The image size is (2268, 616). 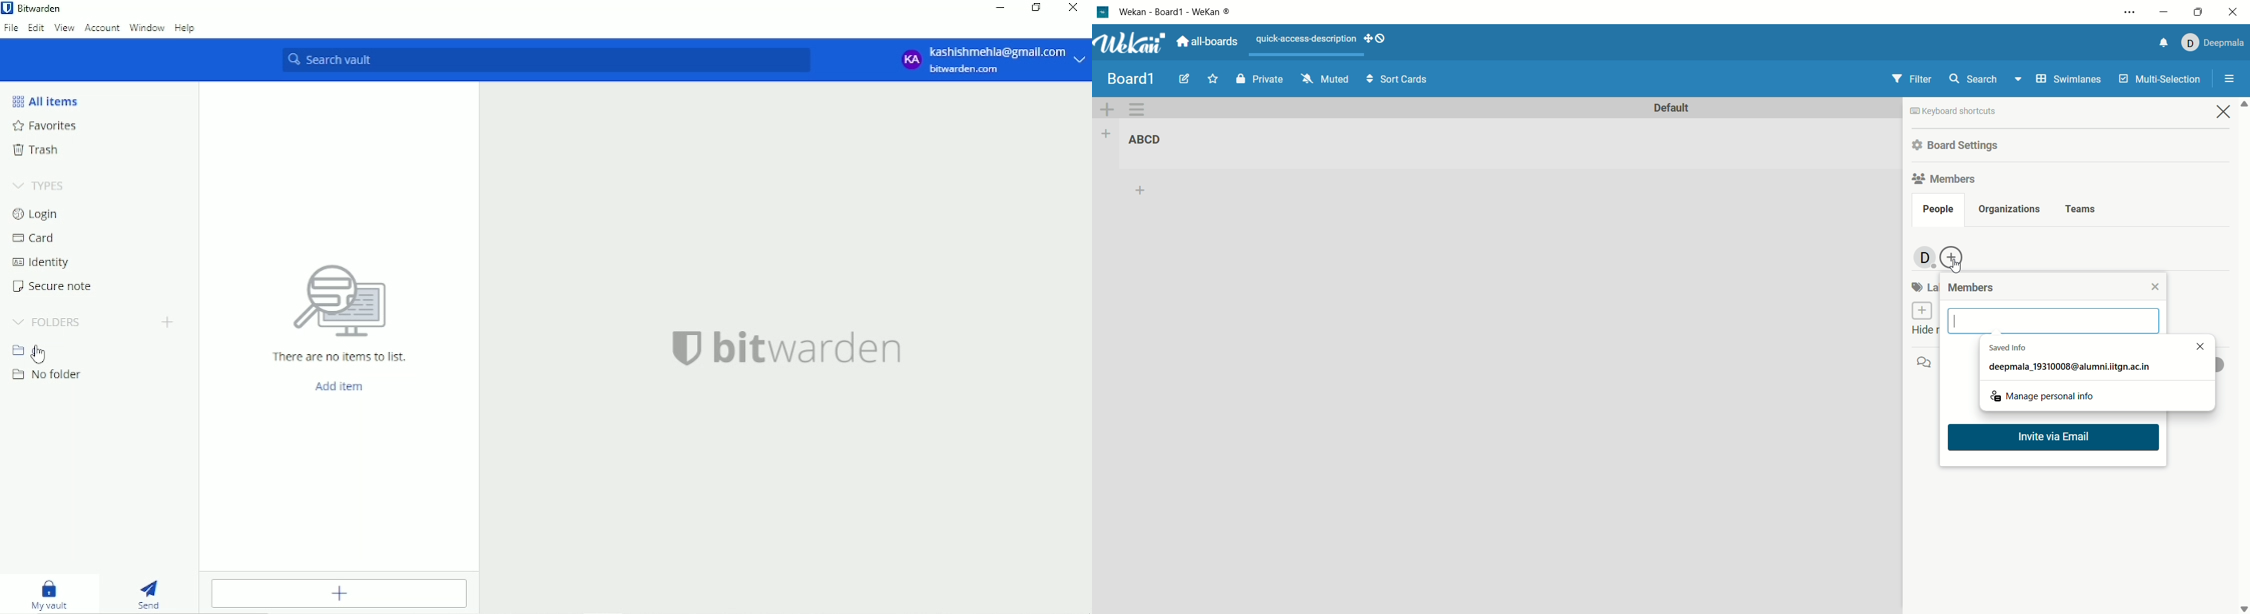 I want to click on Identity, so click(x=41, y=262).